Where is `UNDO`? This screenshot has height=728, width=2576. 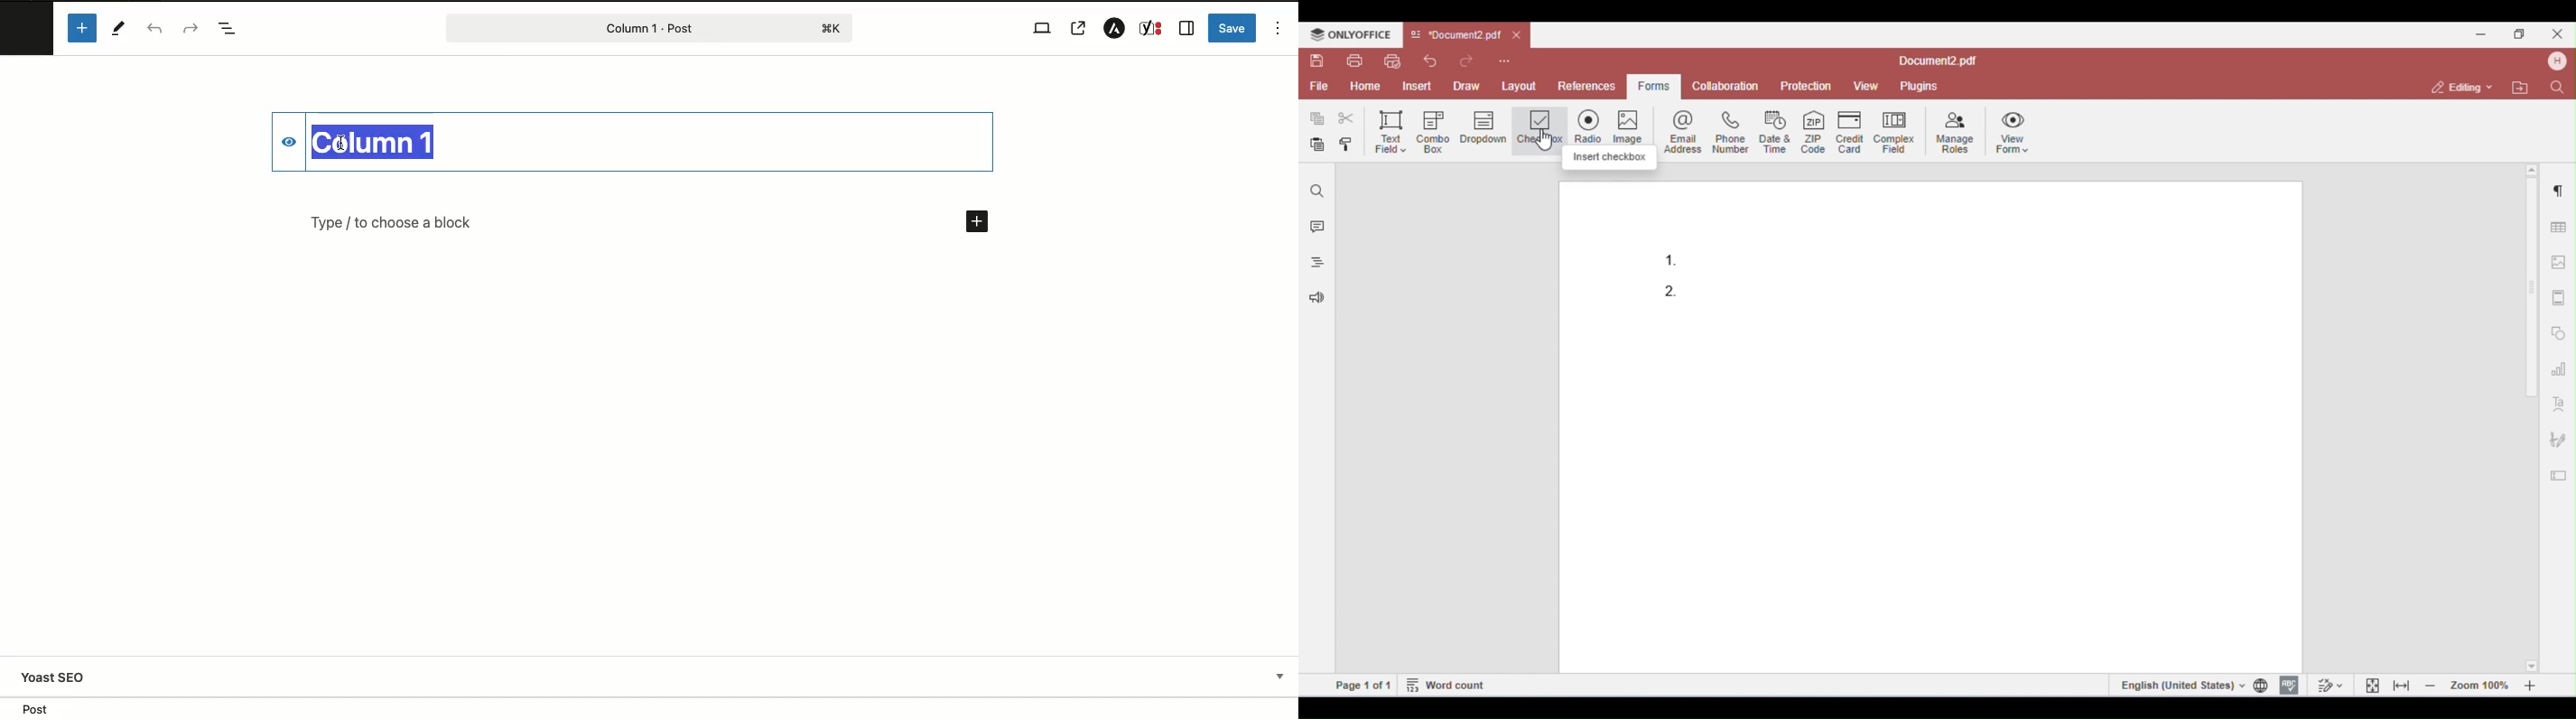
UNDO is located at coordinates (154, 30).